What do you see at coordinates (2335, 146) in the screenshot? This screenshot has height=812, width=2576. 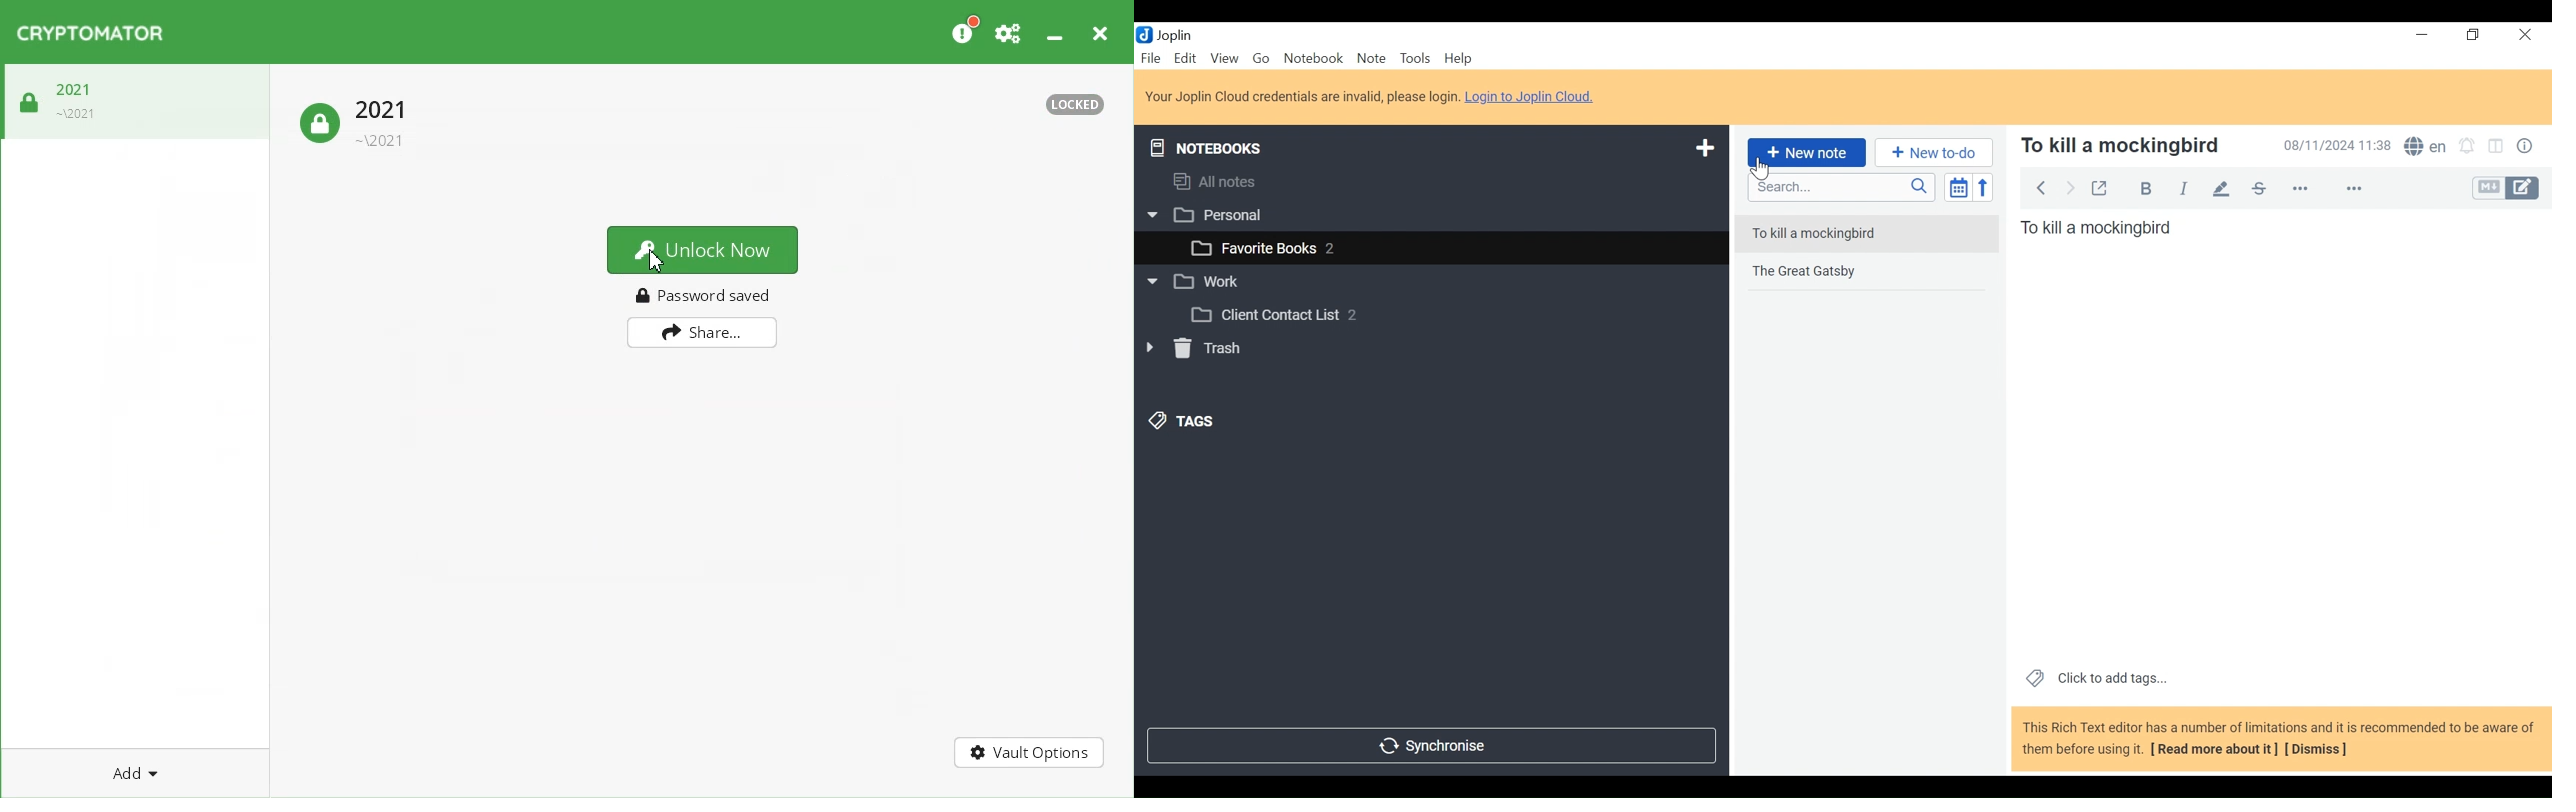 I see `08/11/2024 11:38` at bounding box center [2335, 146].